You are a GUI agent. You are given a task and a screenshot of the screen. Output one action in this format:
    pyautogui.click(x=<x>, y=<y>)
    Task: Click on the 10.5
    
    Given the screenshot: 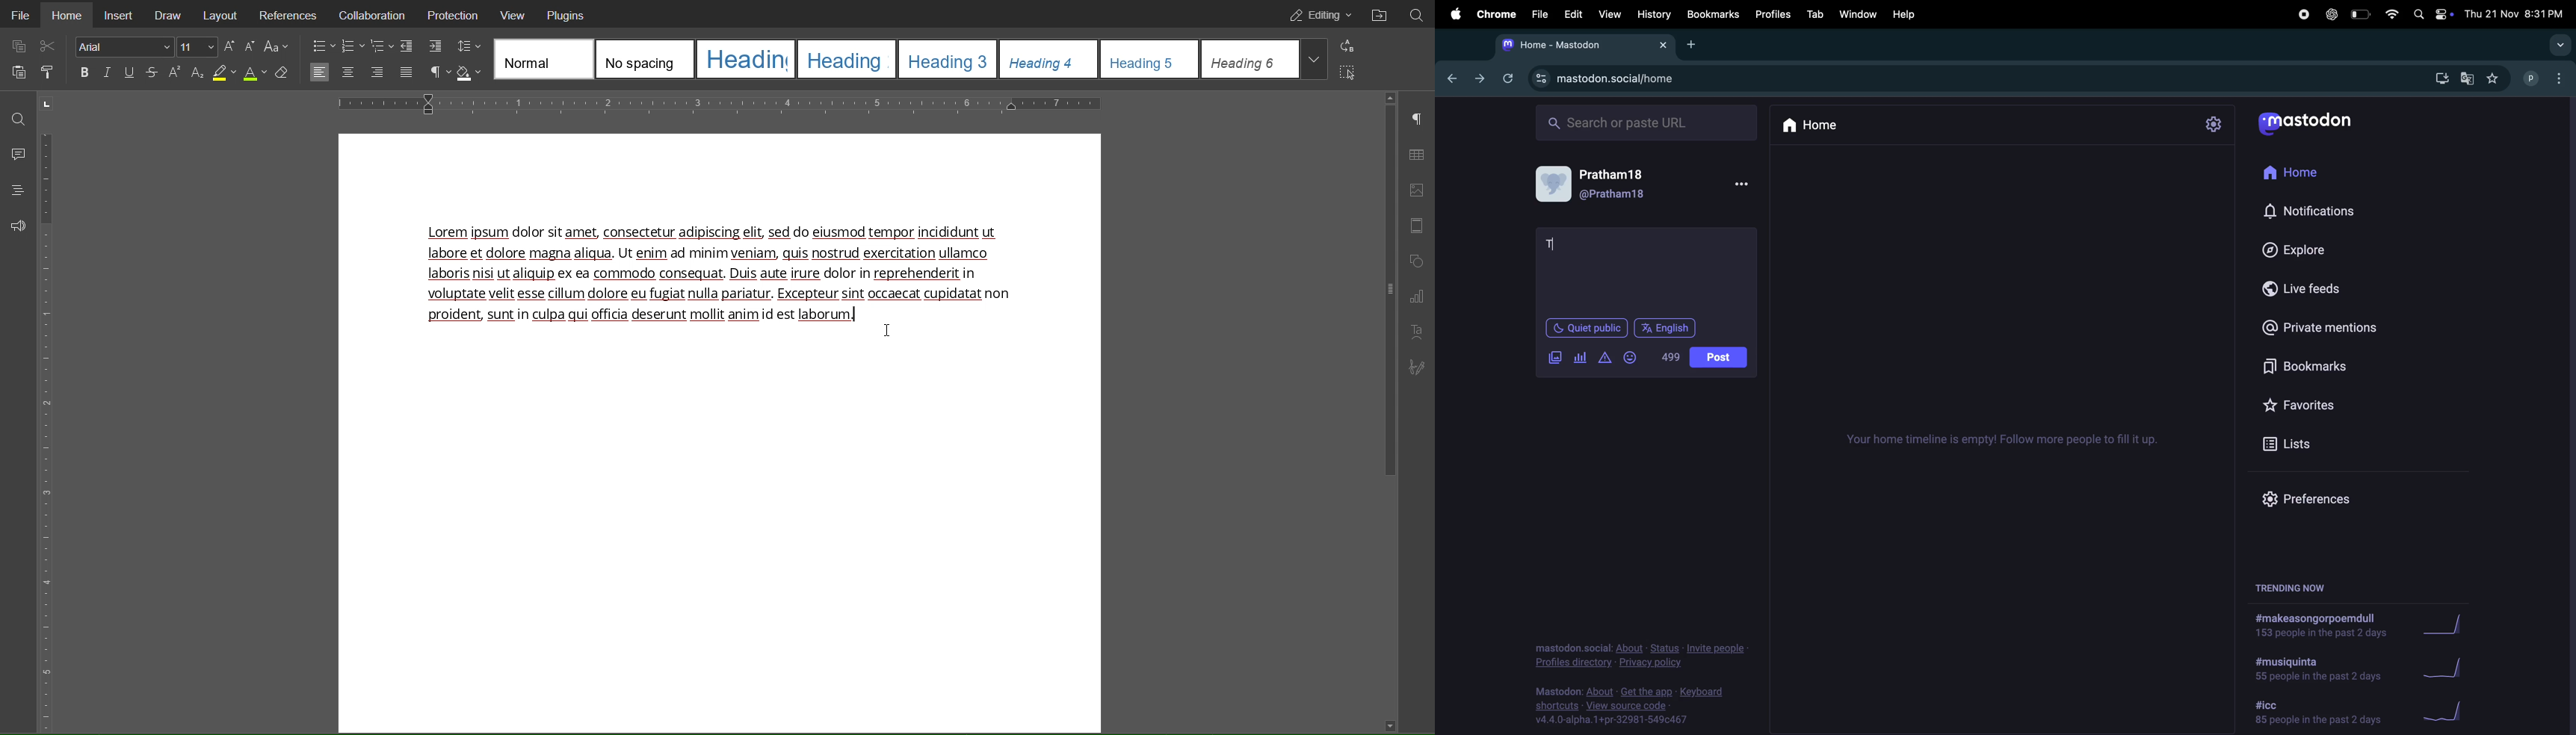 What is the action you would take?
    pyautogui.click(x=197, y=48)
    